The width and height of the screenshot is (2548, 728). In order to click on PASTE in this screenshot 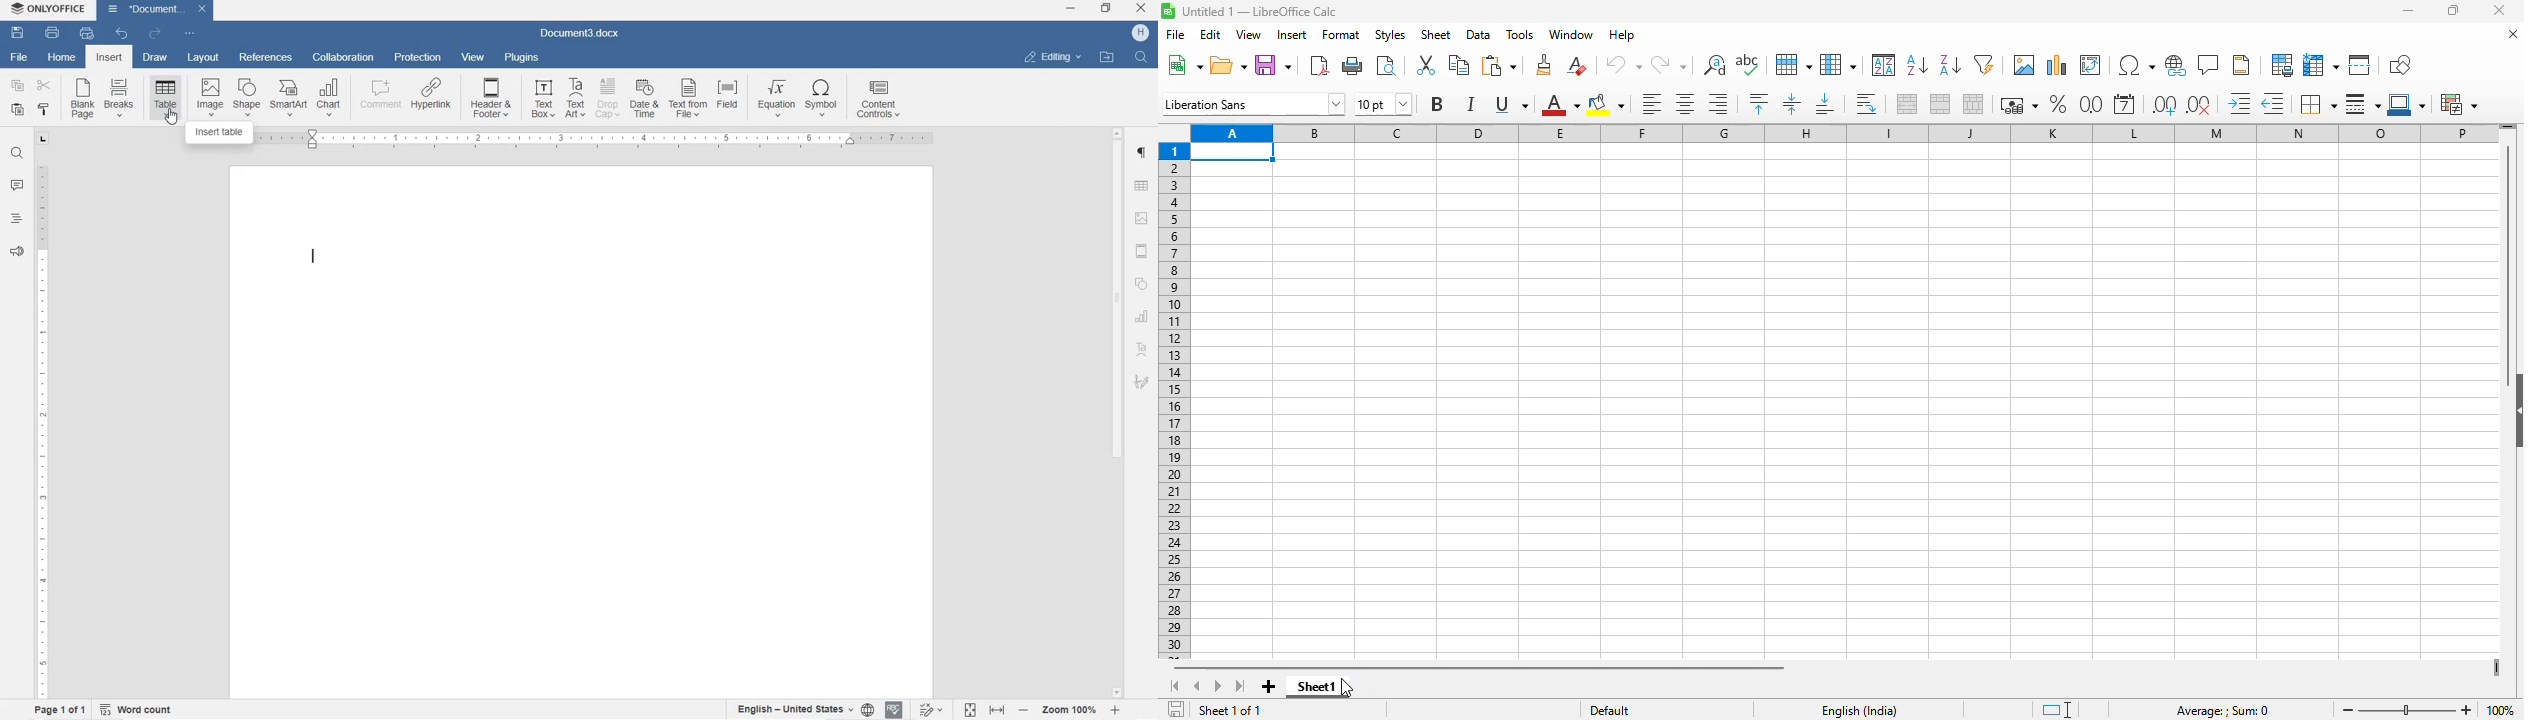, I will do `click(21, 110)`.